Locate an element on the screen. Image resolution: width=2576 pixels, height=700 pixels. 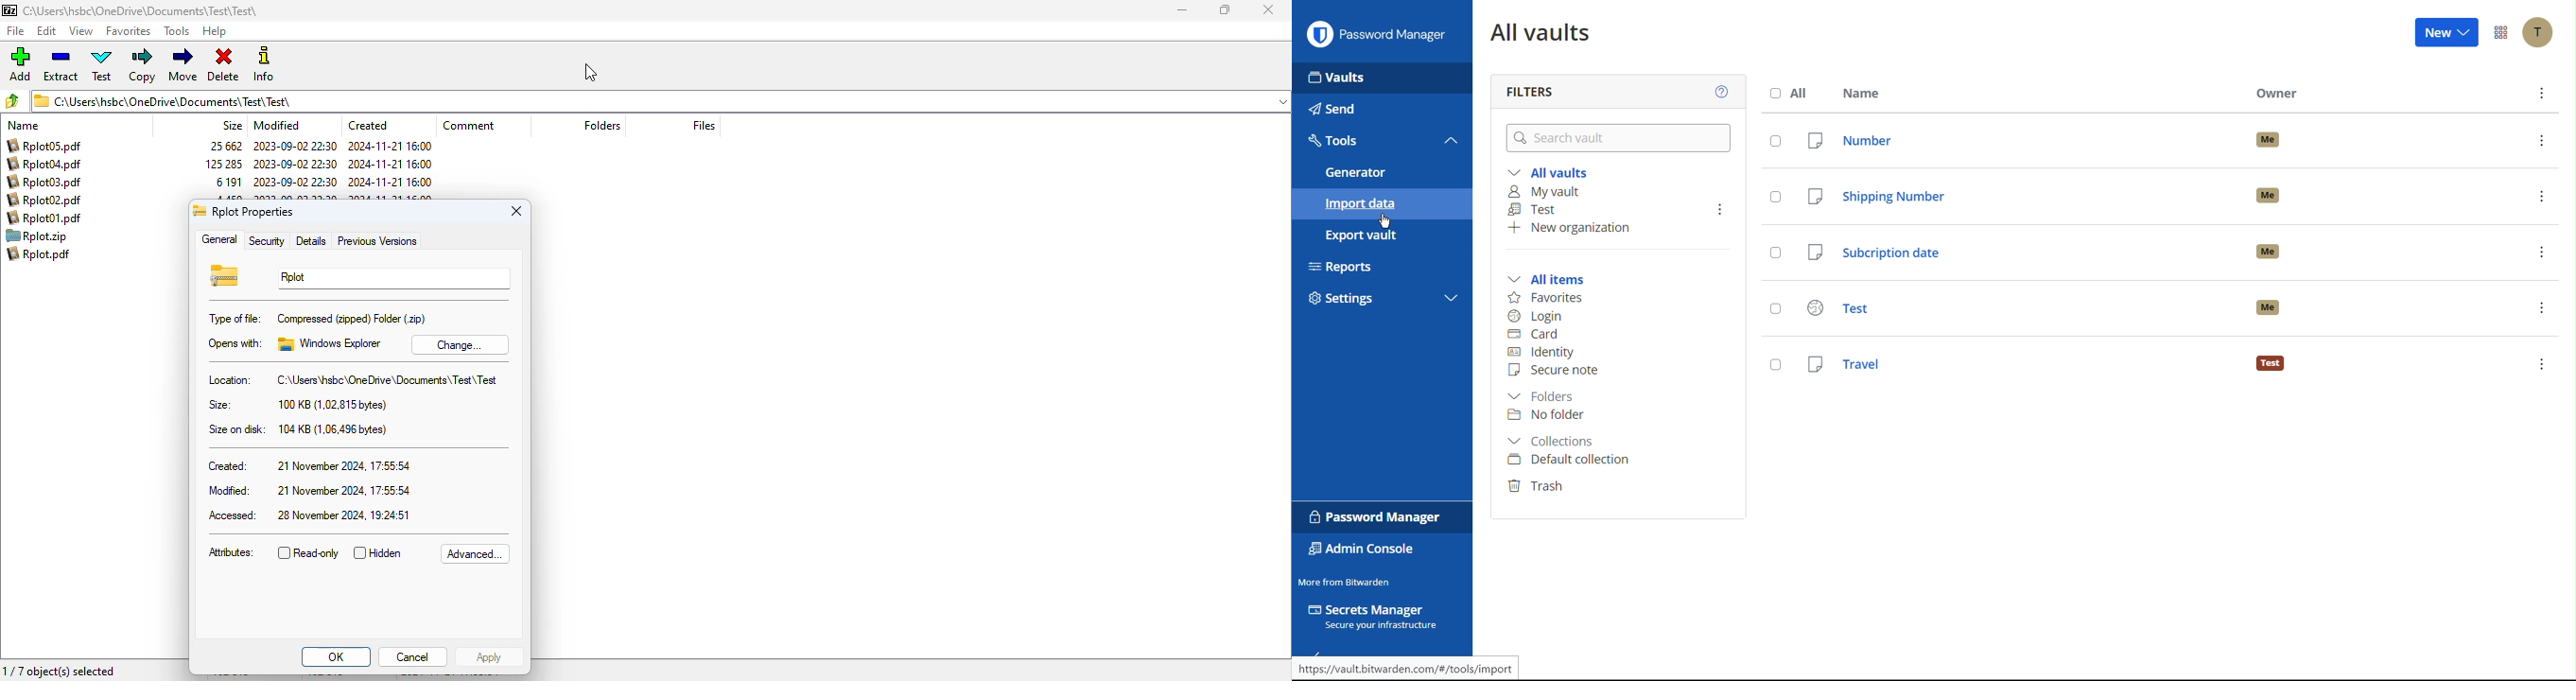
advanced is located at coordinates (473, 553).